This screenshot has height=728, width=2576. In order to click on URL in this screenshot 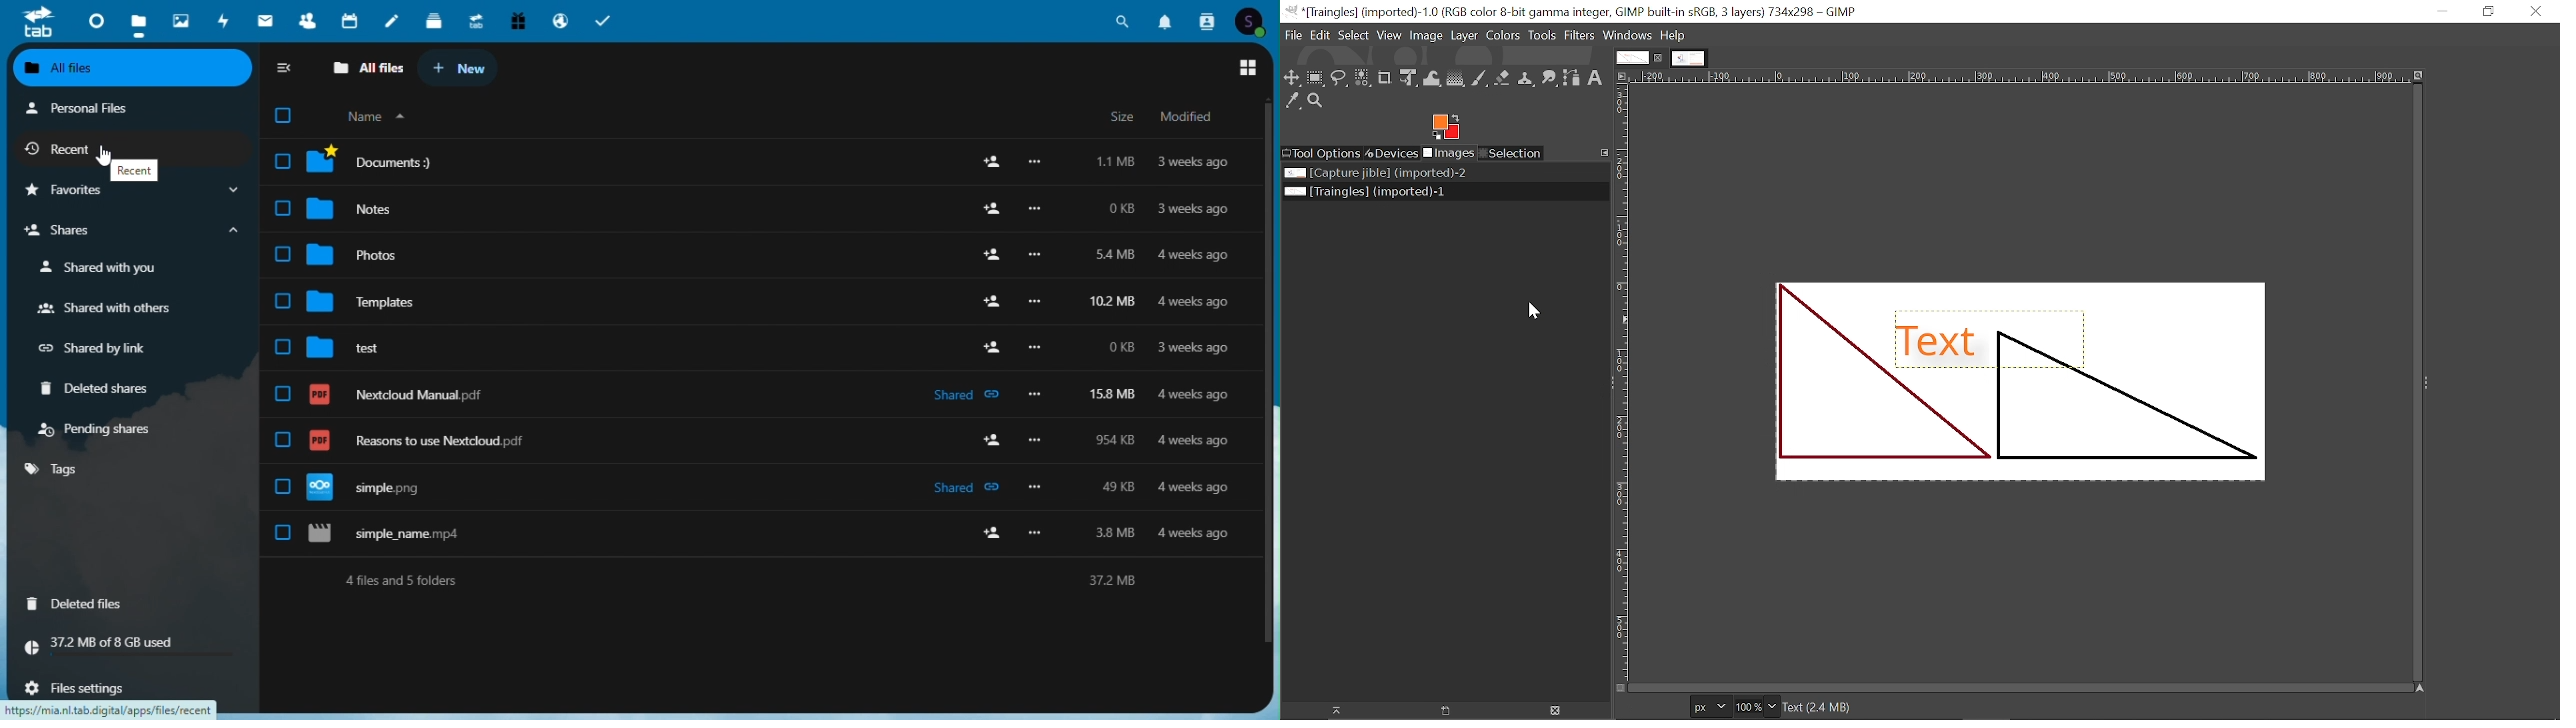, I will do `click(118, 709)`.